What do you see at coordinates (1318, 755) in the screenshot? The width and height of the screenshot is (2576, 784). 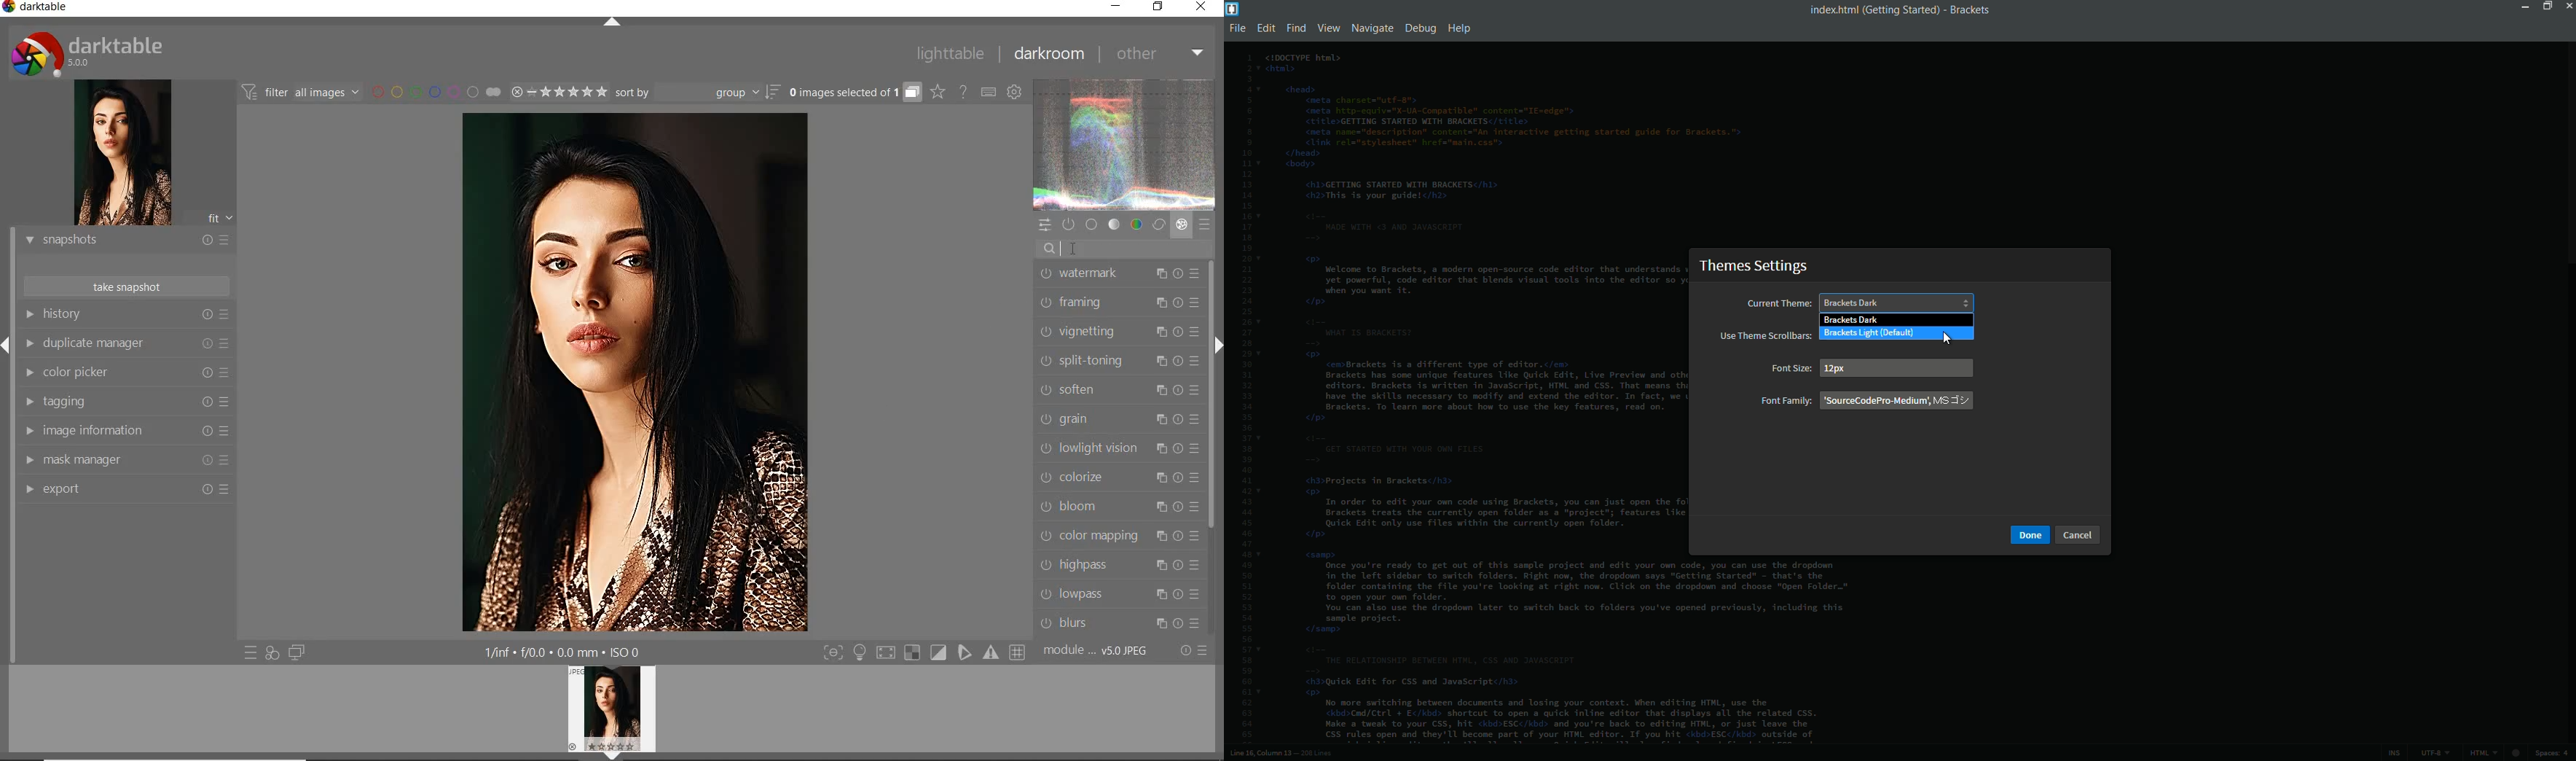 I see `number of lines` at bounding box center [1318, 755].